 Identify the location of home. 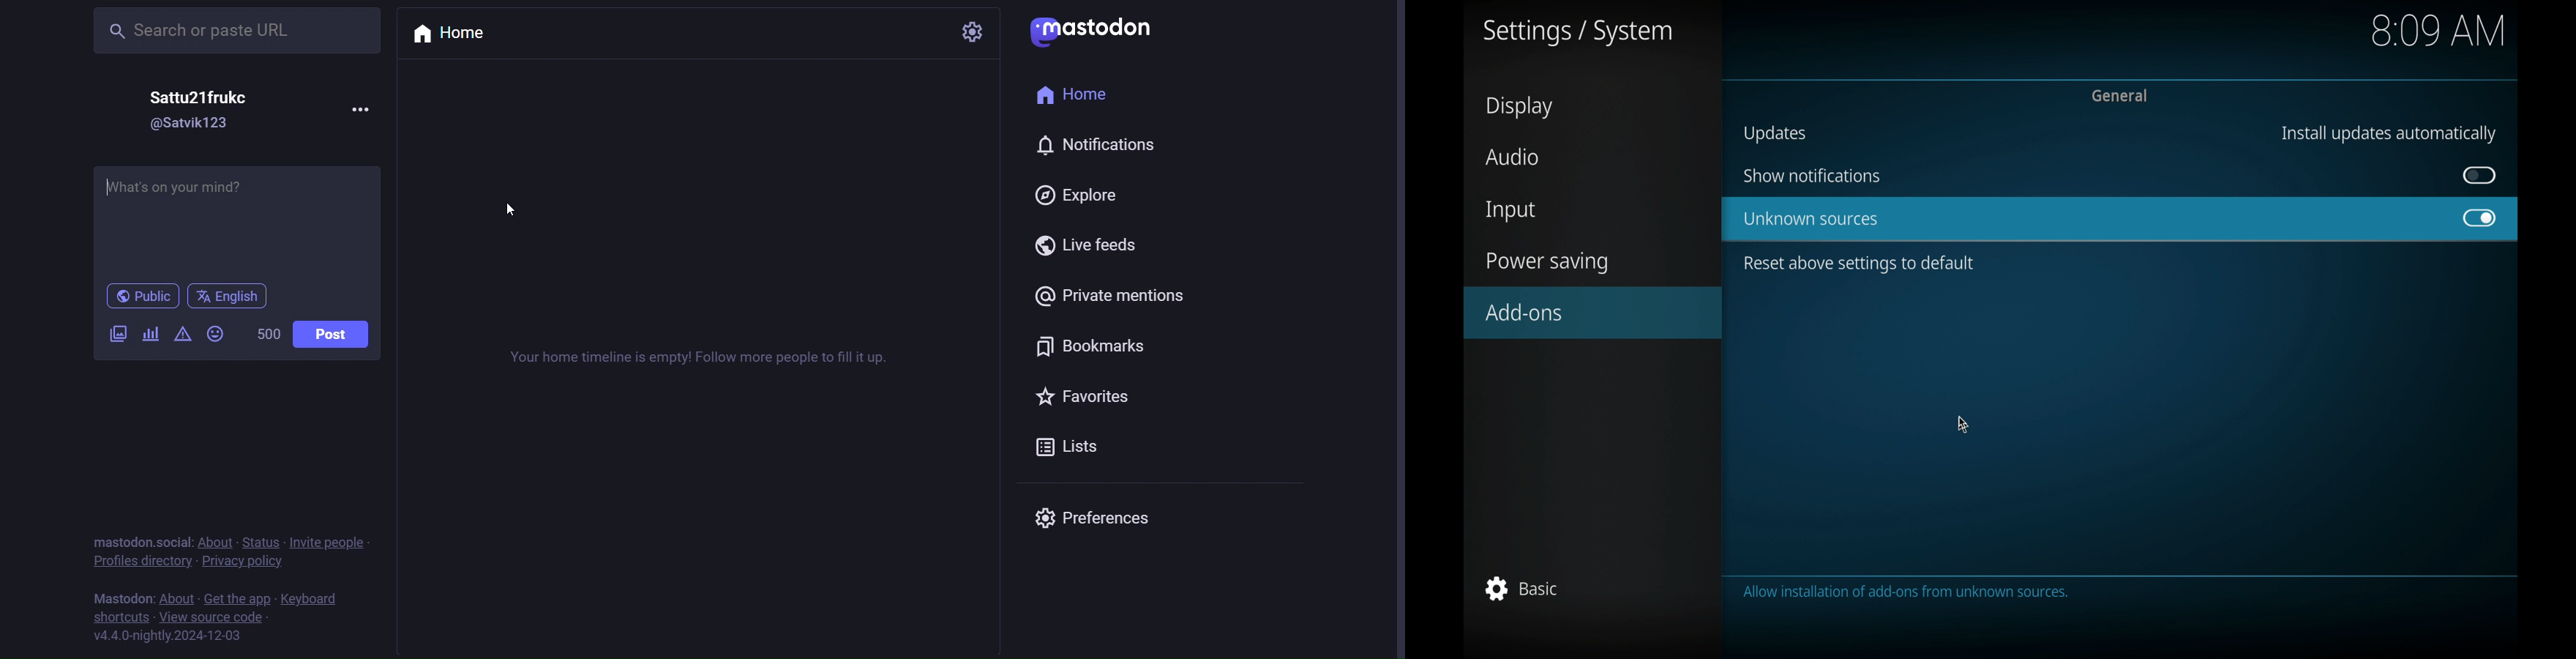
(451, 32).